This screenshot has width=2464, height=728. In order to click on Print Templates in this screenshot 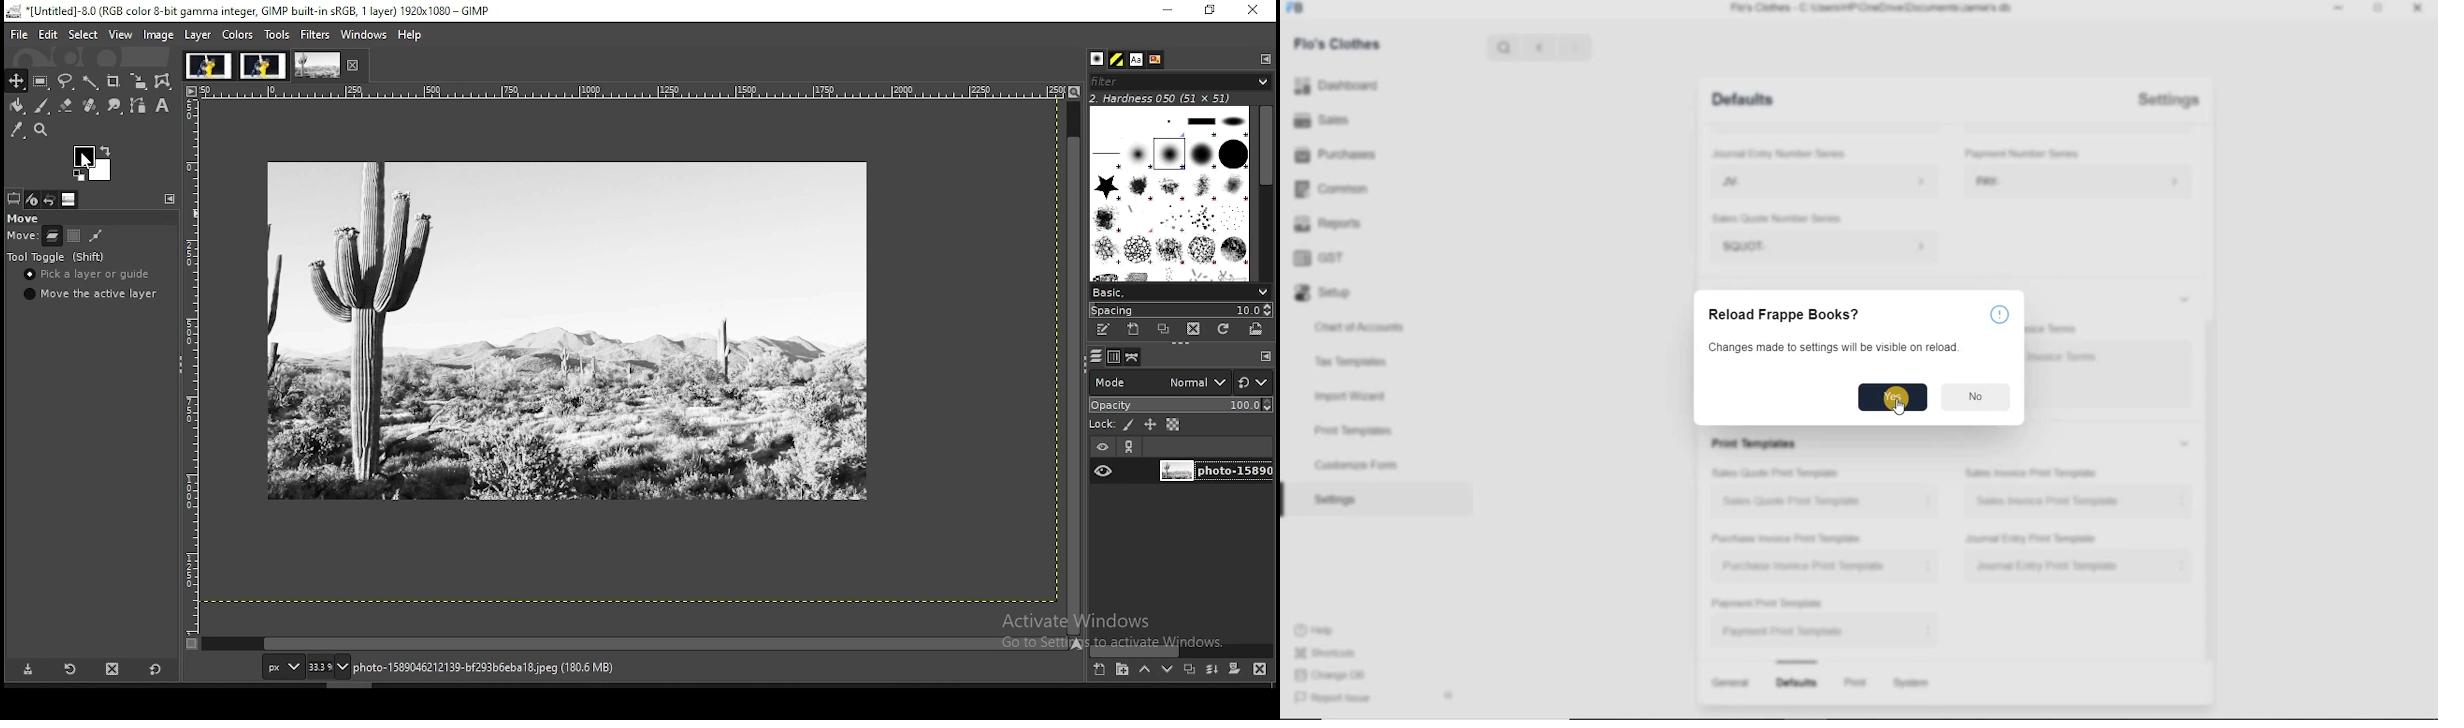, I will do `click(1352, 430)`.